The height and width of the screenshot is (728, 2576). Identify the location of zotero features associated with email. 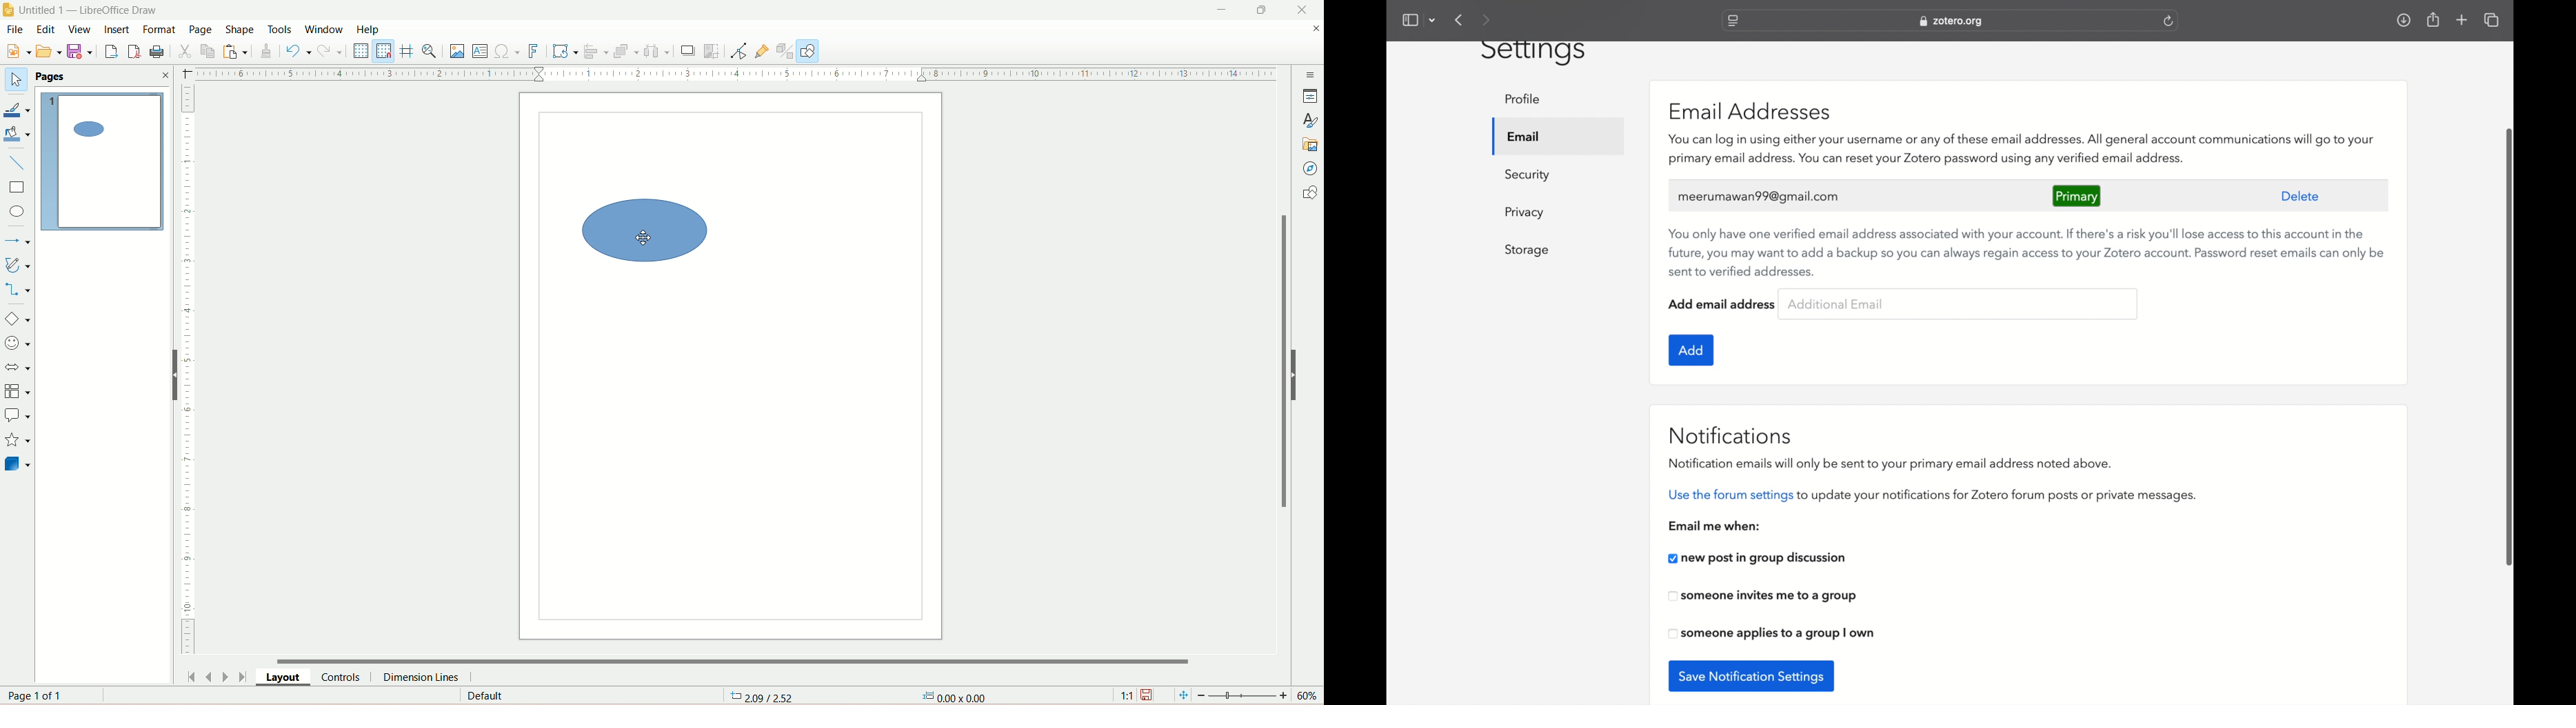
(2020, 148).